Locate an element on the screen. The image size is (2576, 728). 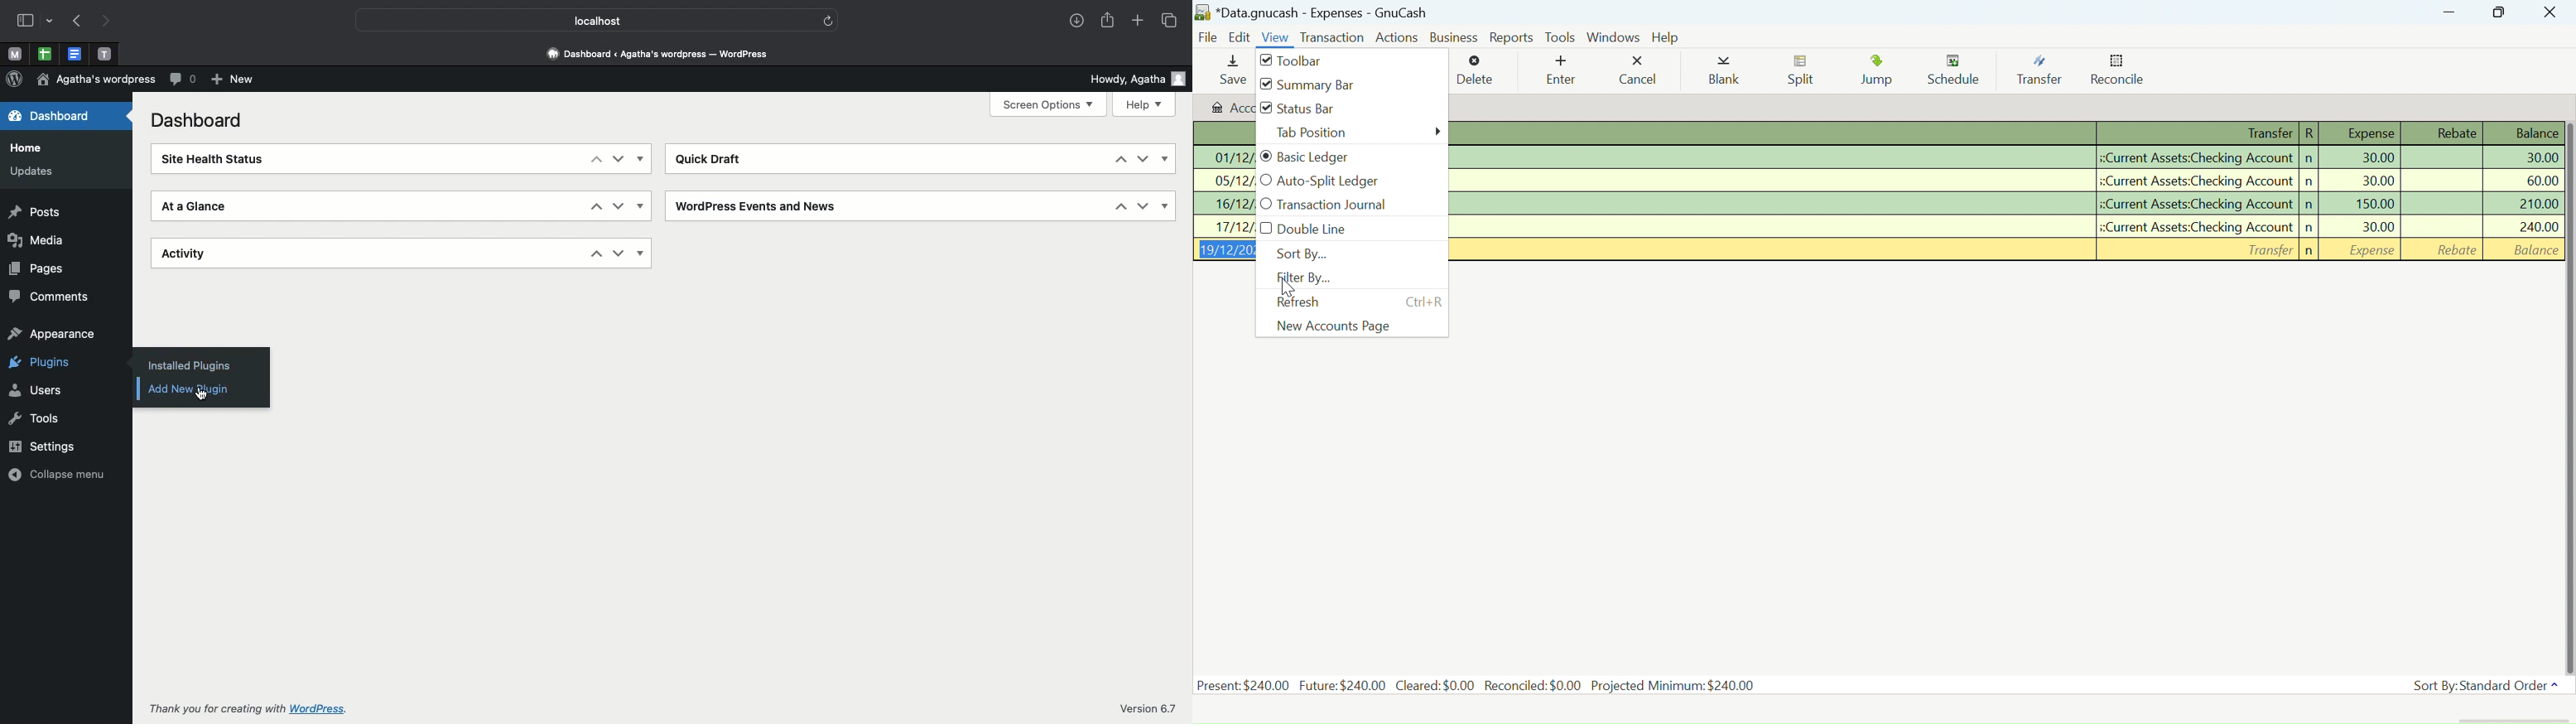
Thank you for creating with wordpress is located at coordinates (243, 710).